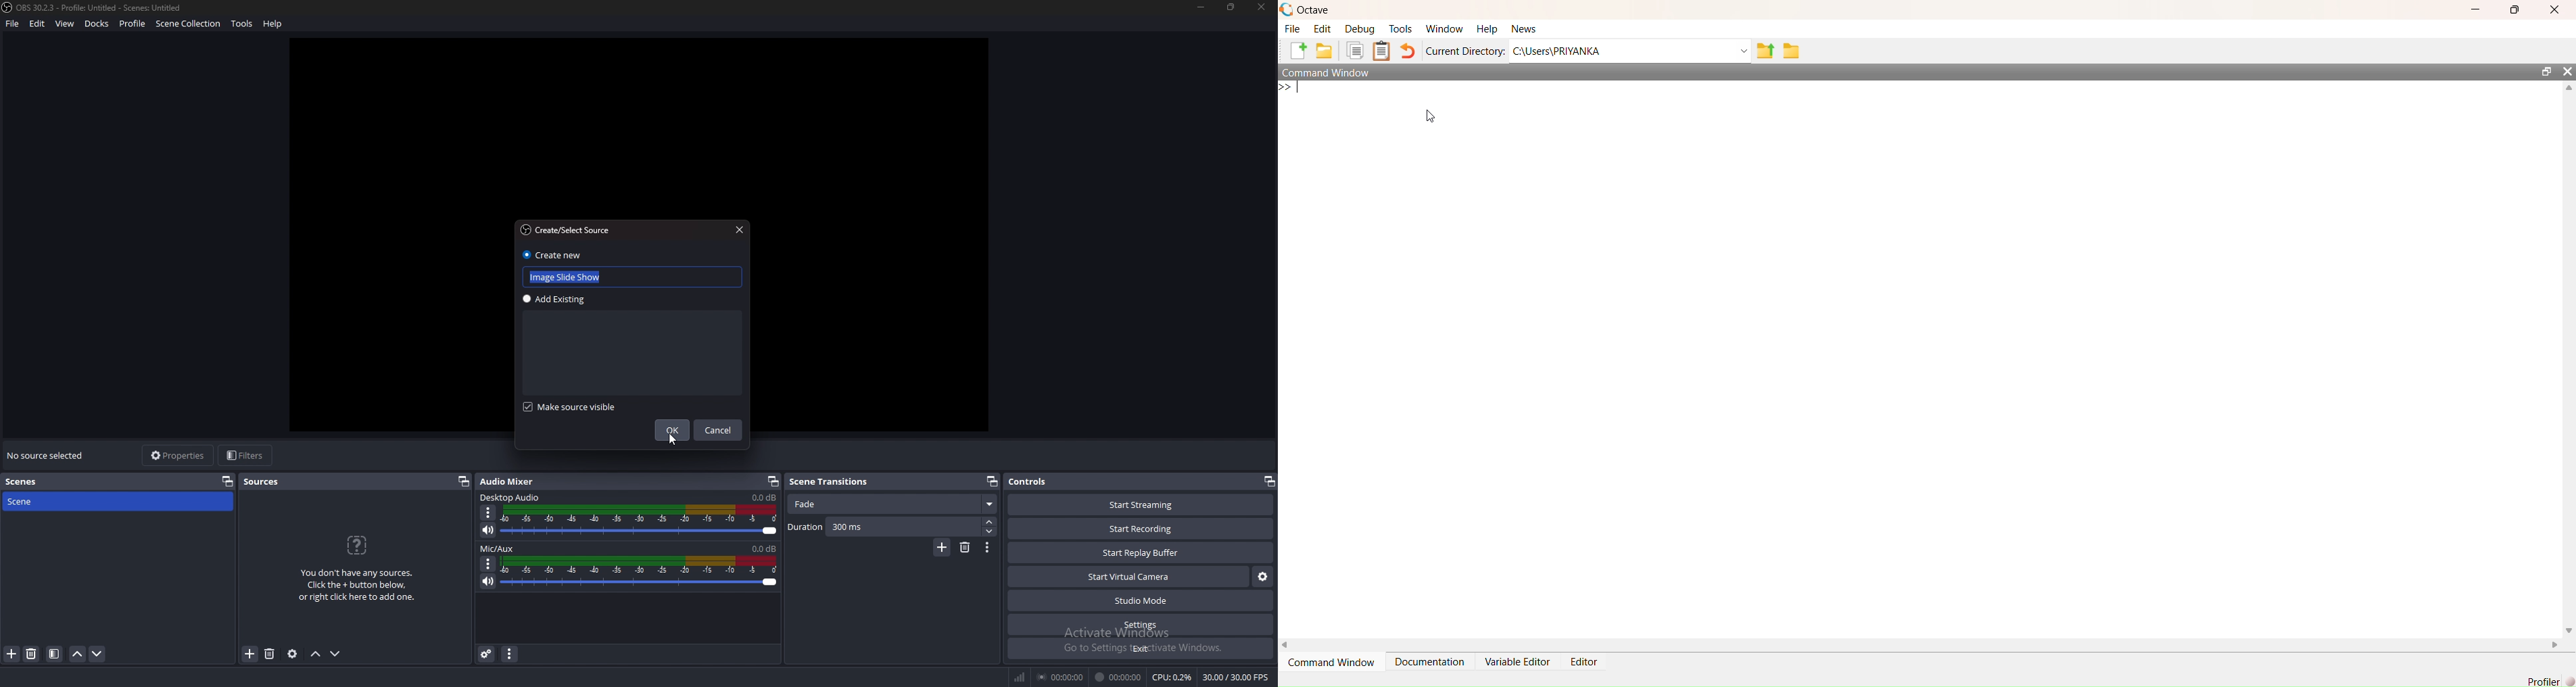 The width and height of the screenshot is (2576, 700). I want to click on scene transitions, so click(831, 482).